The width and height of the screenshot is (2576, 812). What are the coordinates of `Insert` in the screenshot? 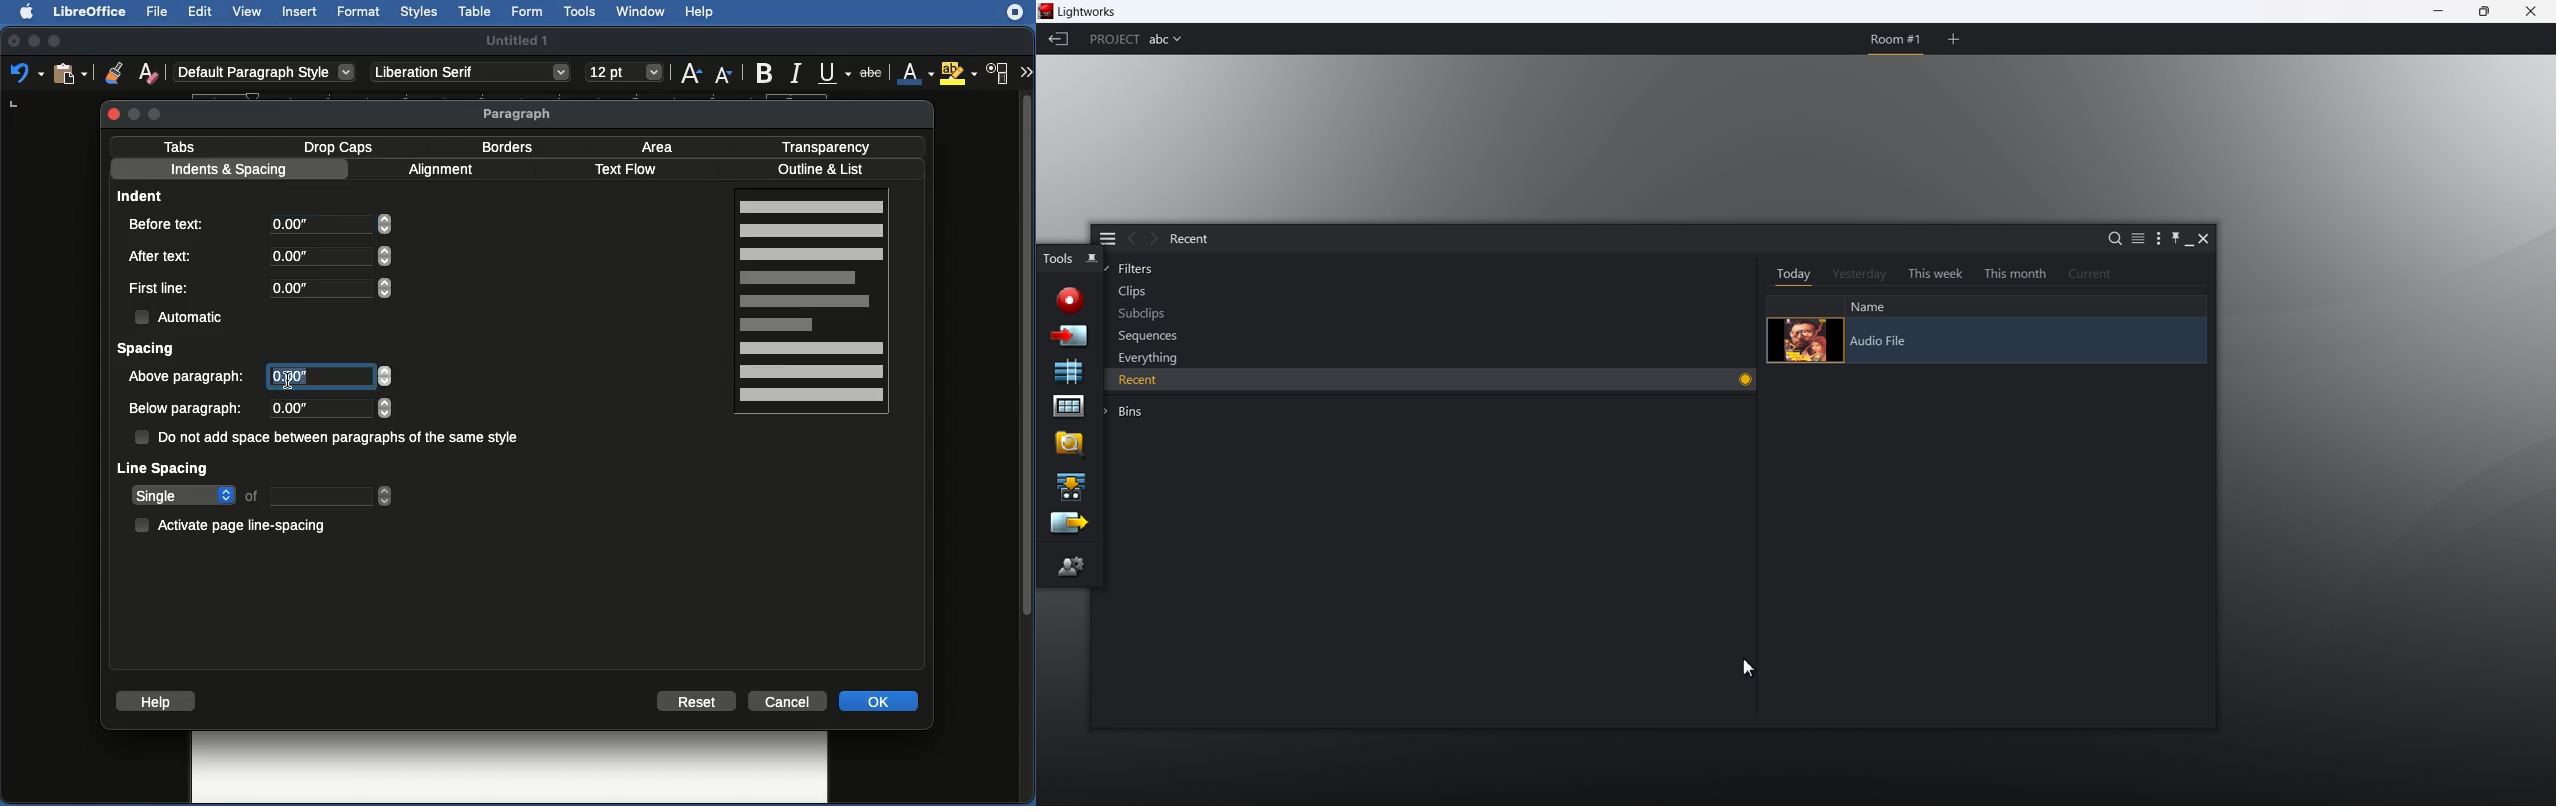 It's located at (299, 11).